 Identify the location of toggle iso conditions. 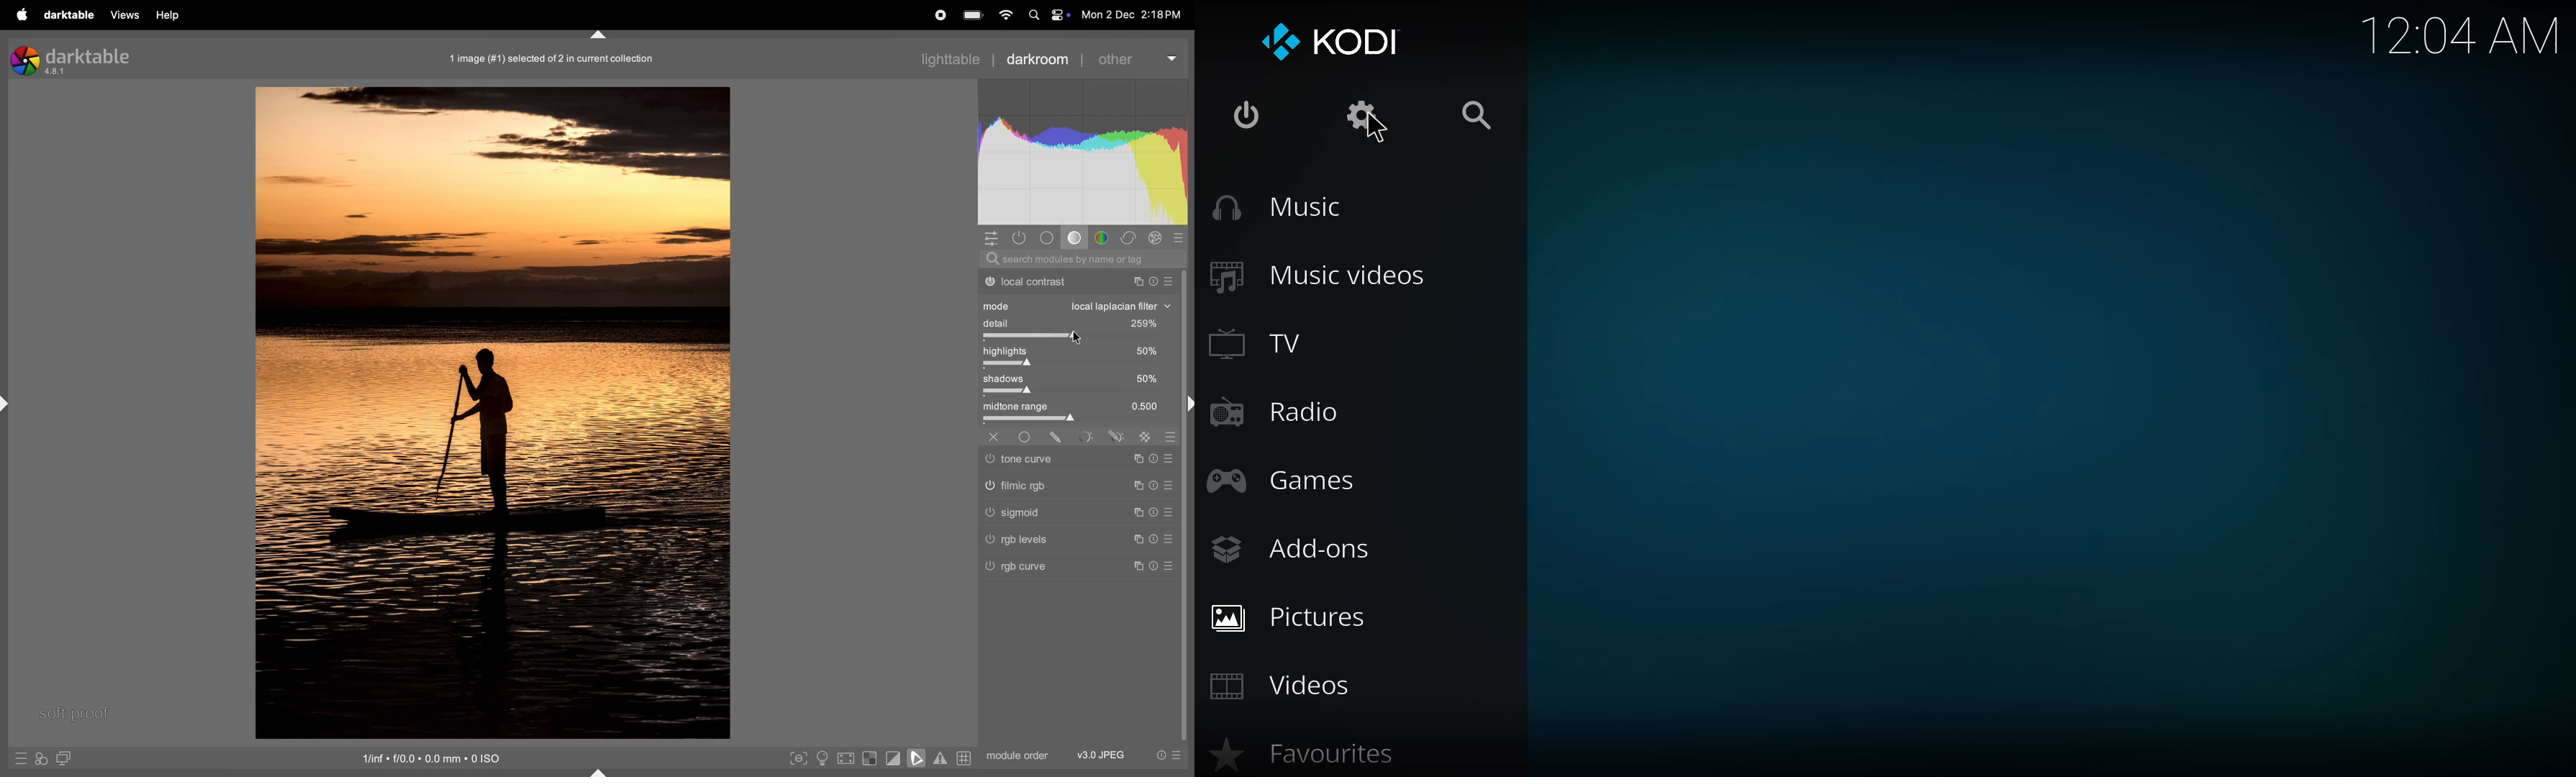
(822, 758).